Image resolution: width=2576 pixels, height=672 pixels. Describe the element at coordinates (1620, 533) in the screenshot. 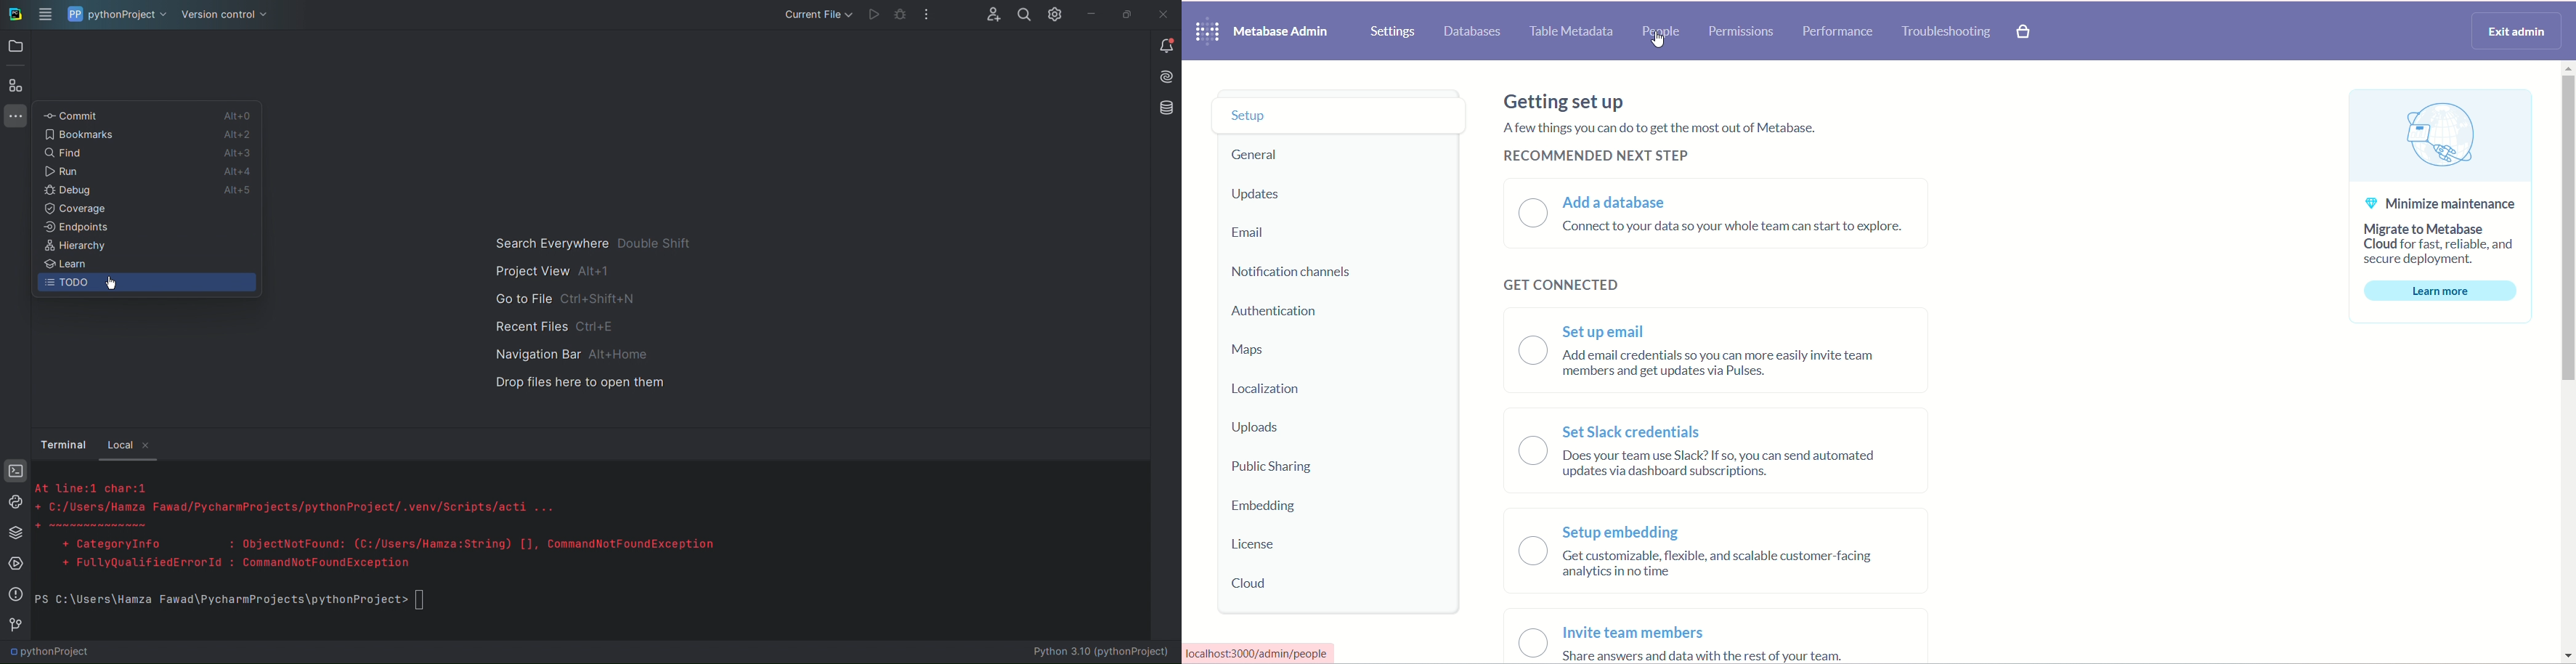

I see `setup embedding` at that location.